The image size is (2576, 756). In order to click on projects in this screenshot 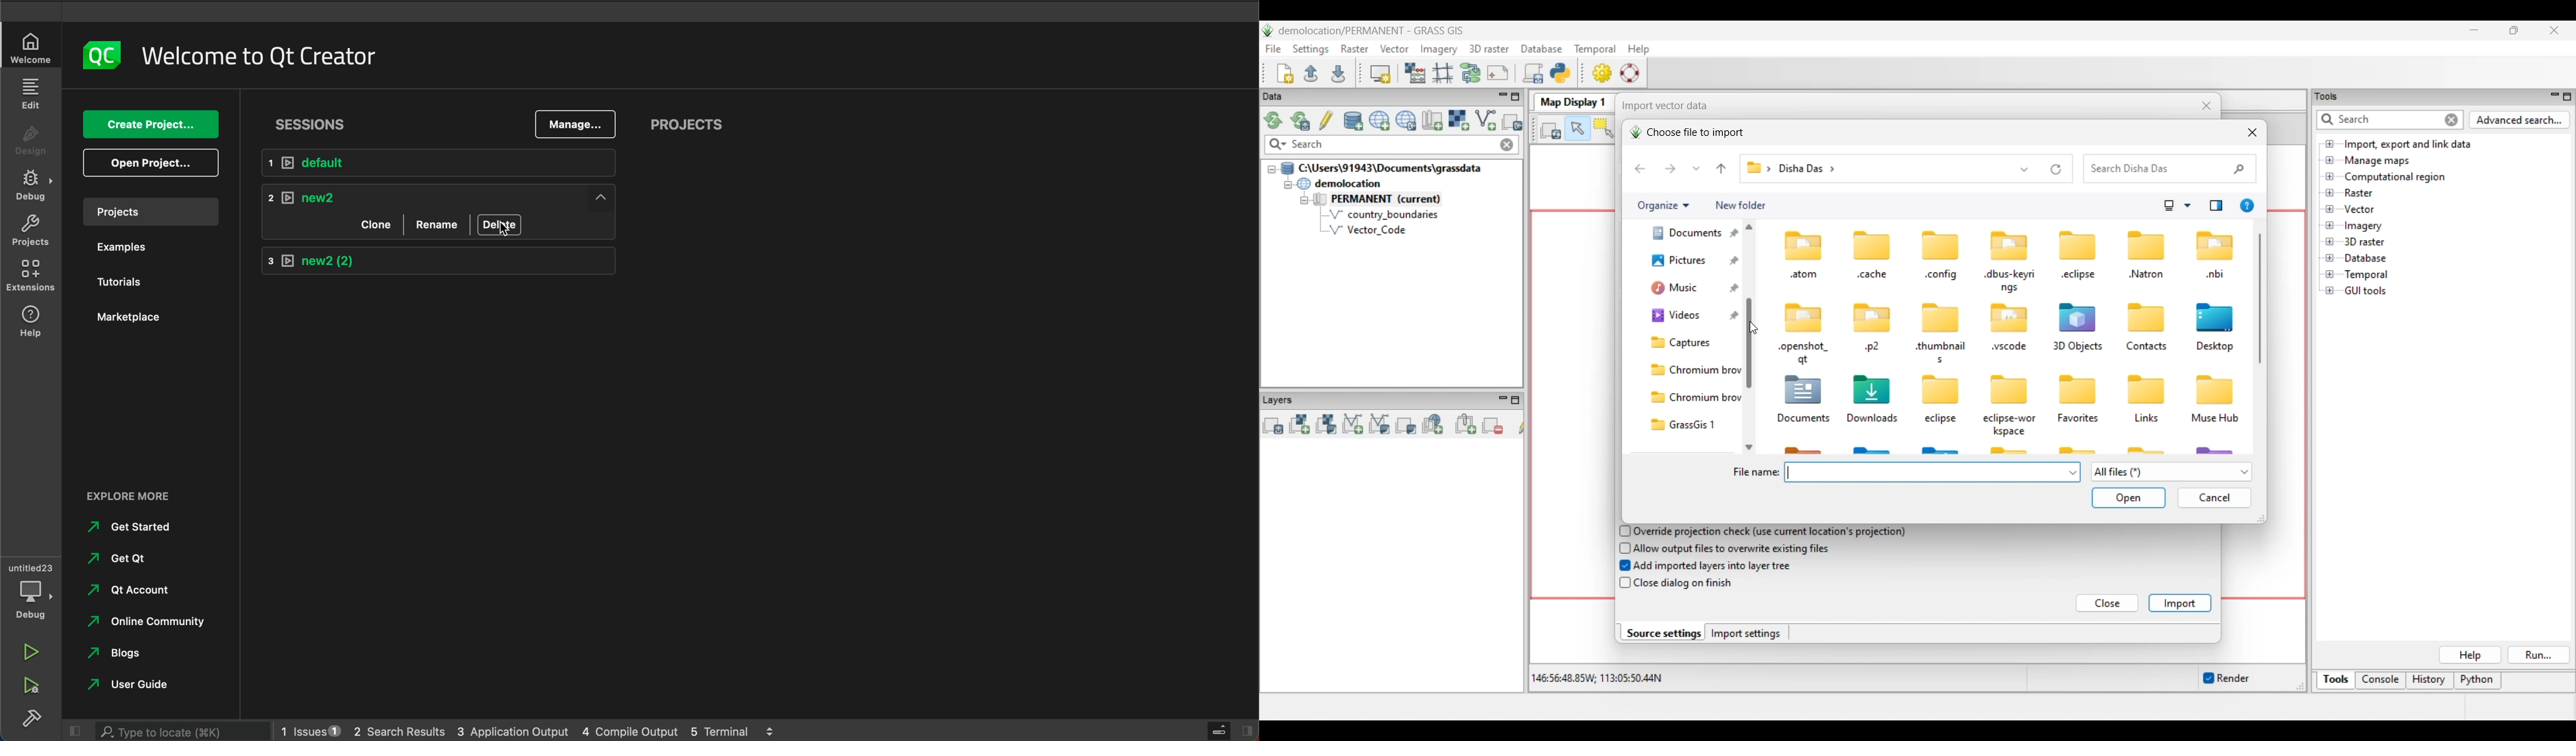, I will do `click(157, 212)`.